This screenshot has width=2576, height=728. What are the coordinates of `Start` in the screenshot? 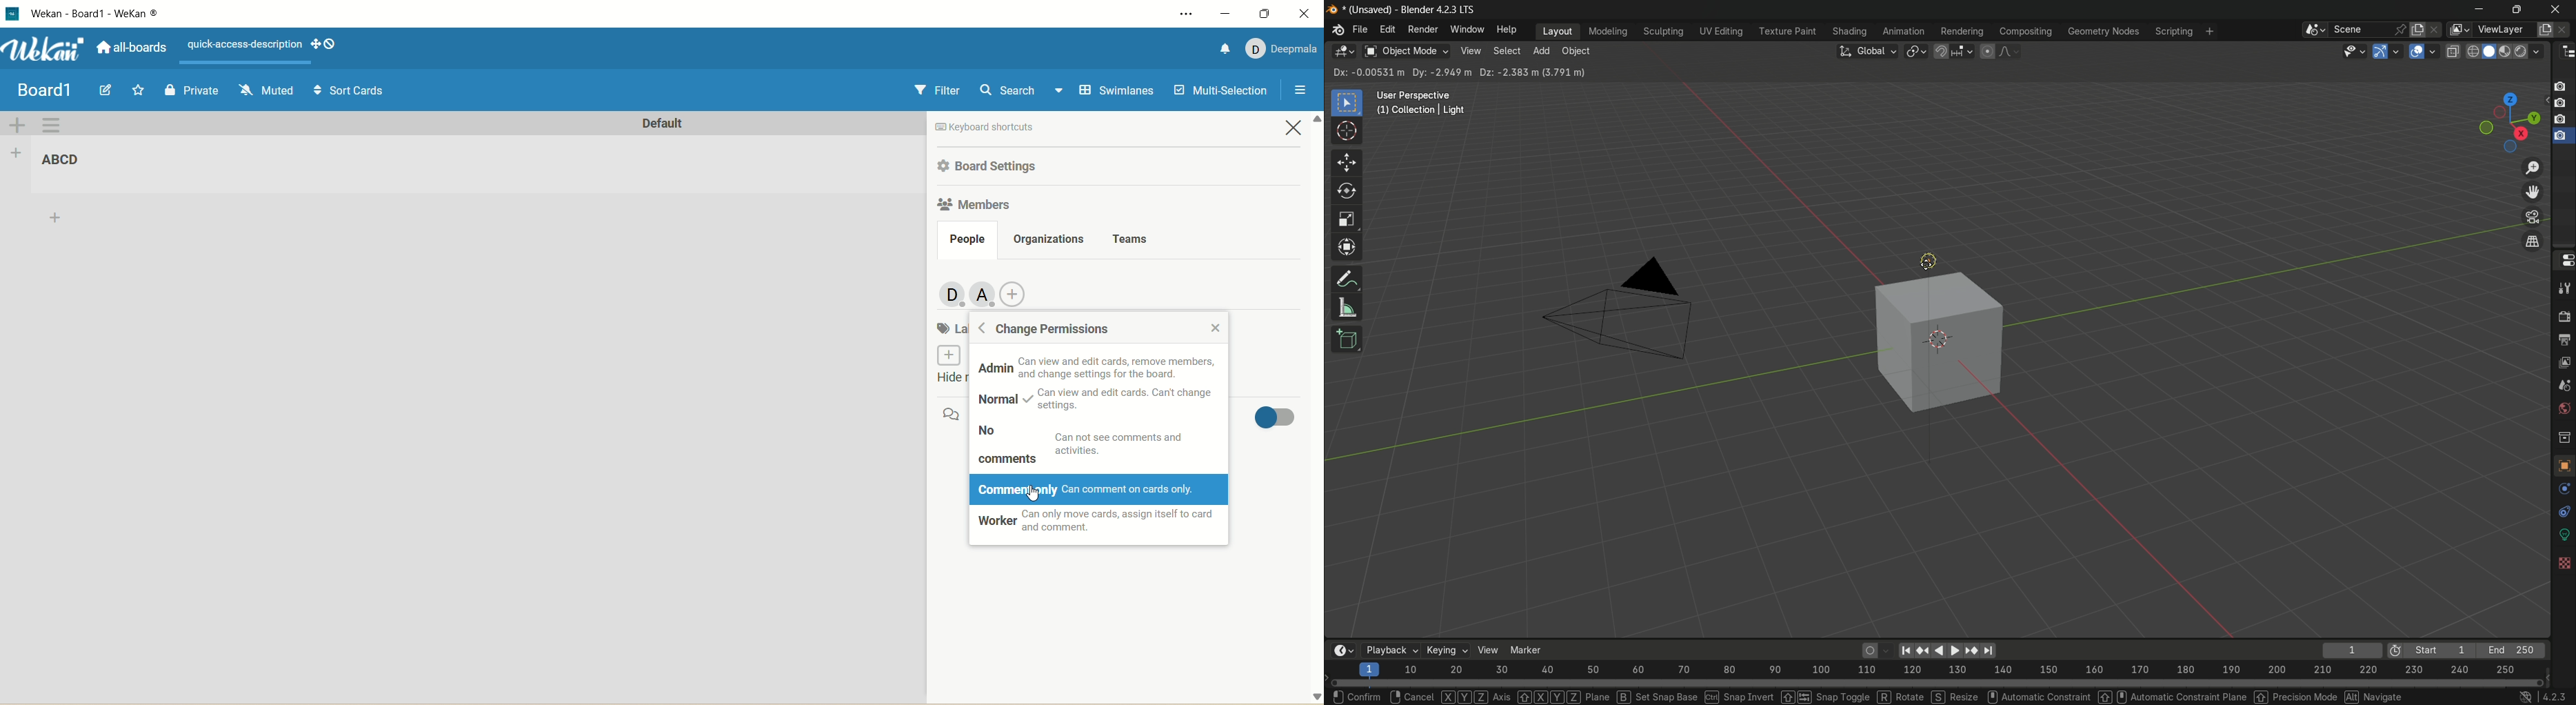 It's located at (140, 90).